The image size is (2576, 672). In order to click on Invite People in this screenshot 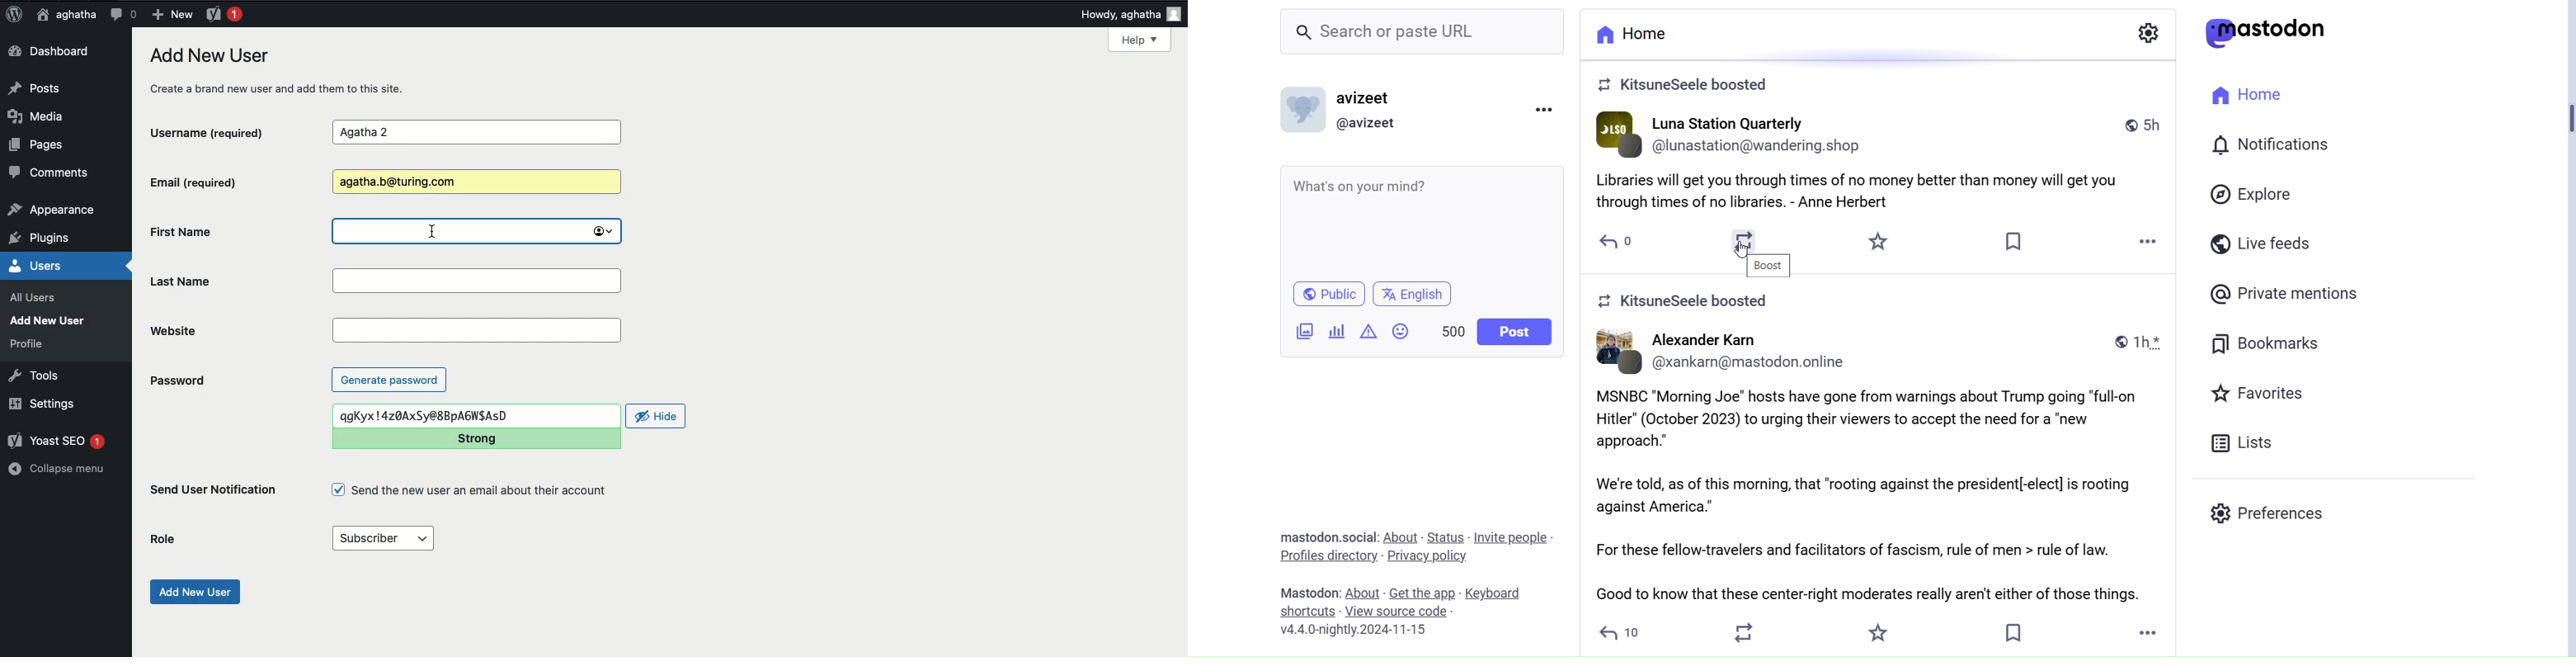, I will do `click(1511, 538)`.